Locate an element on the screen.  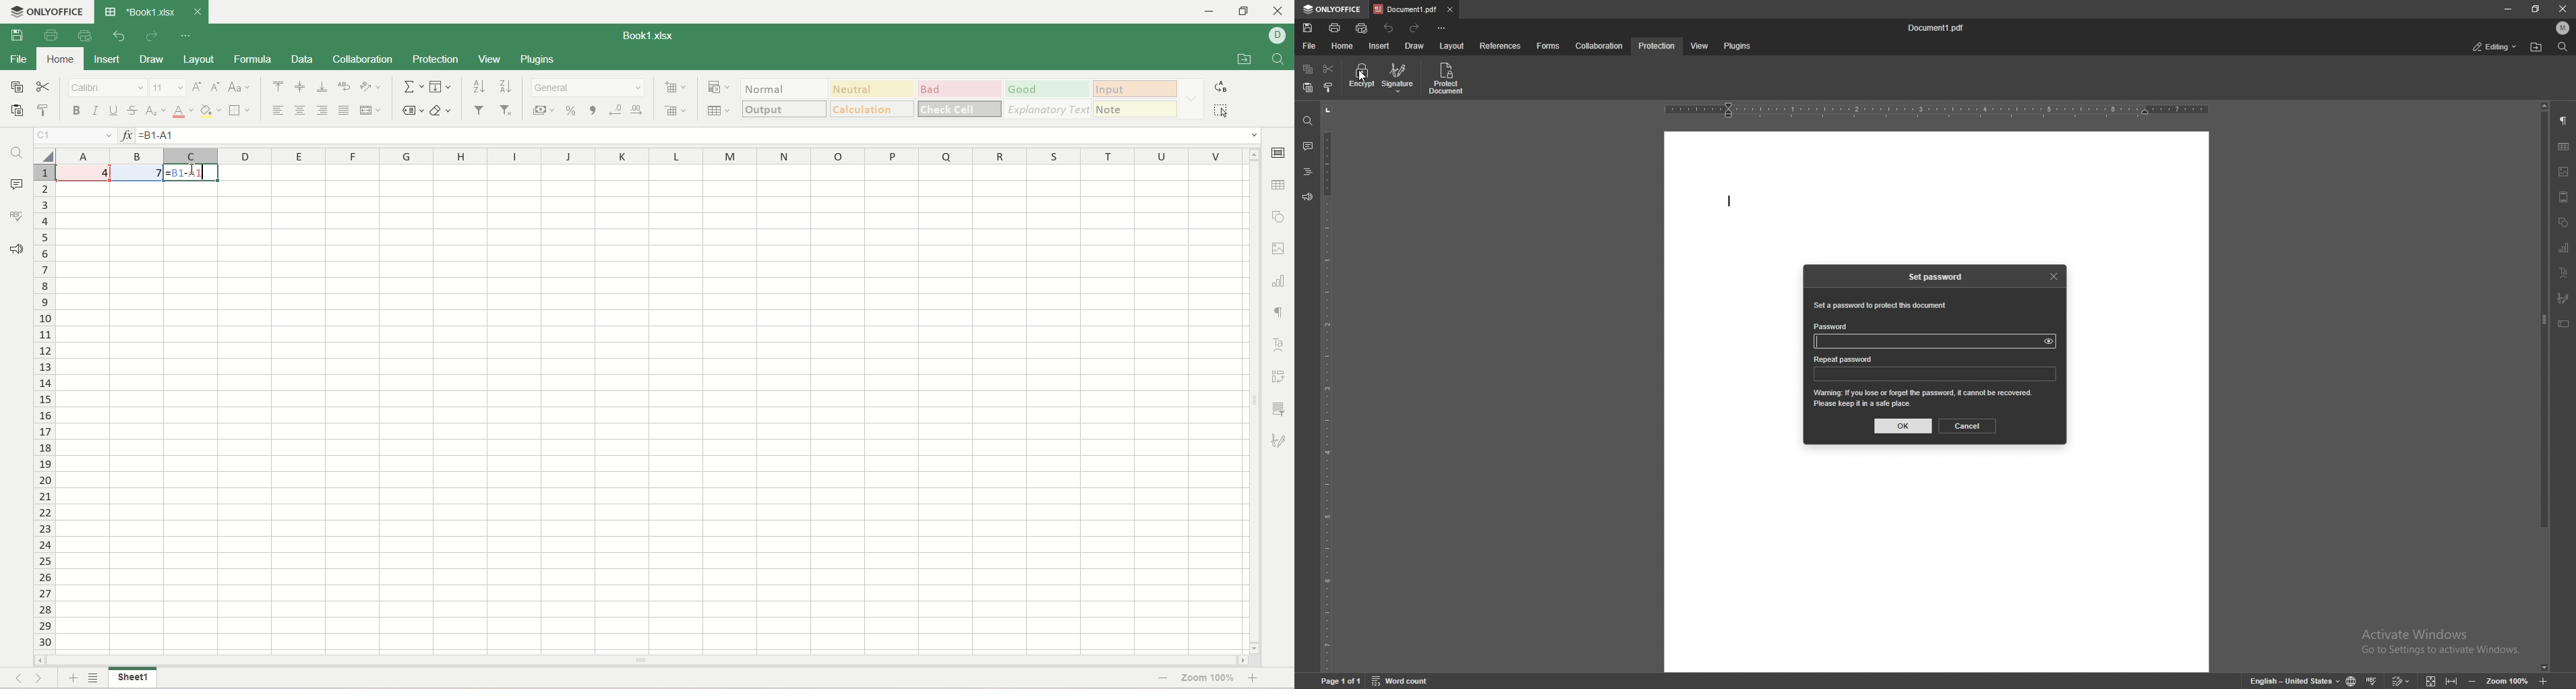
fit to width is located at coordinates (2452, 680).